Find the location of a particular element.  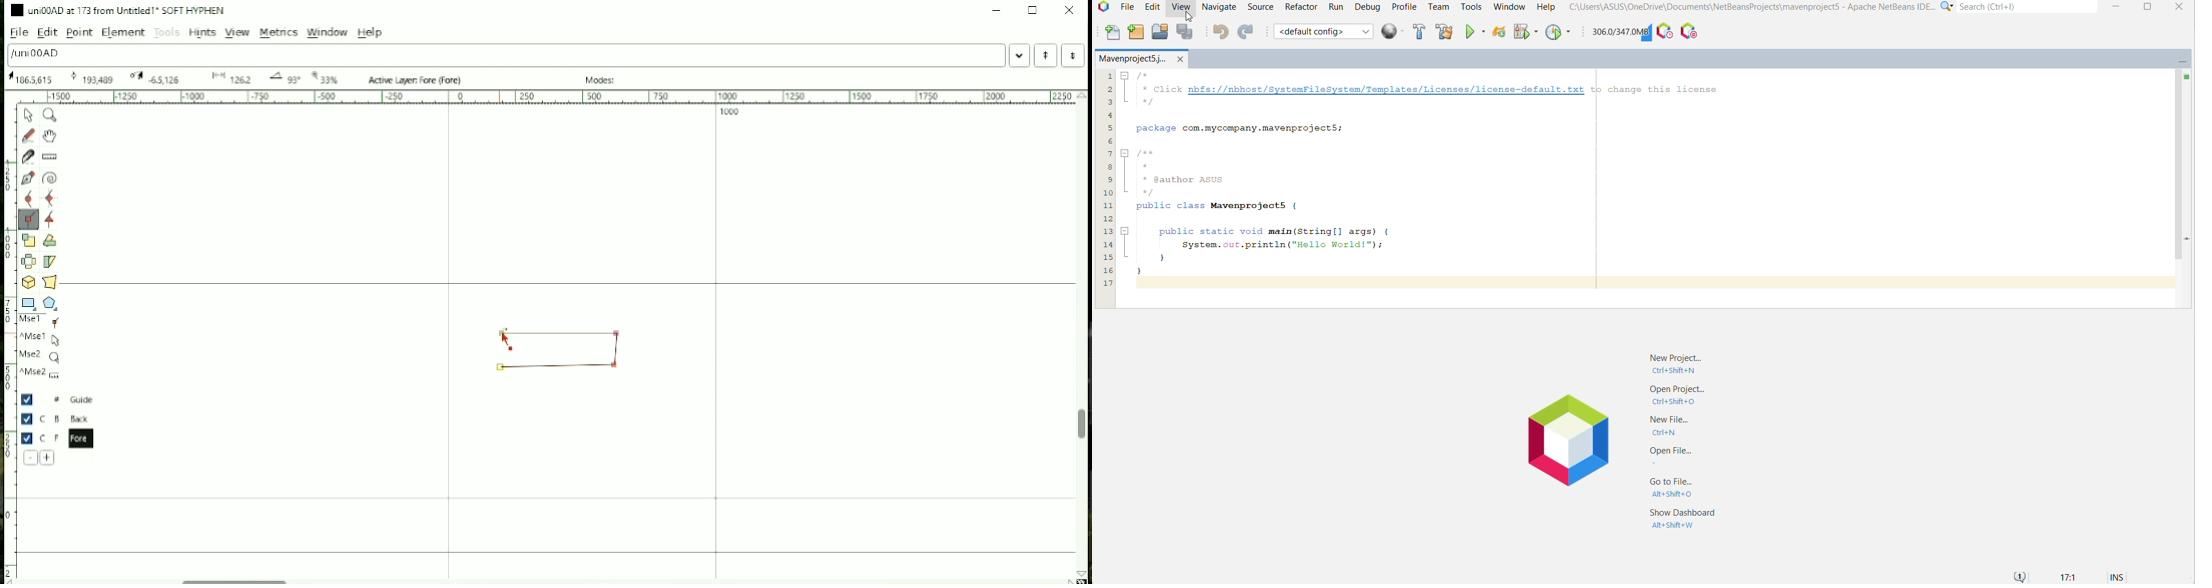

Undo is located at coordinates (1220, 32).